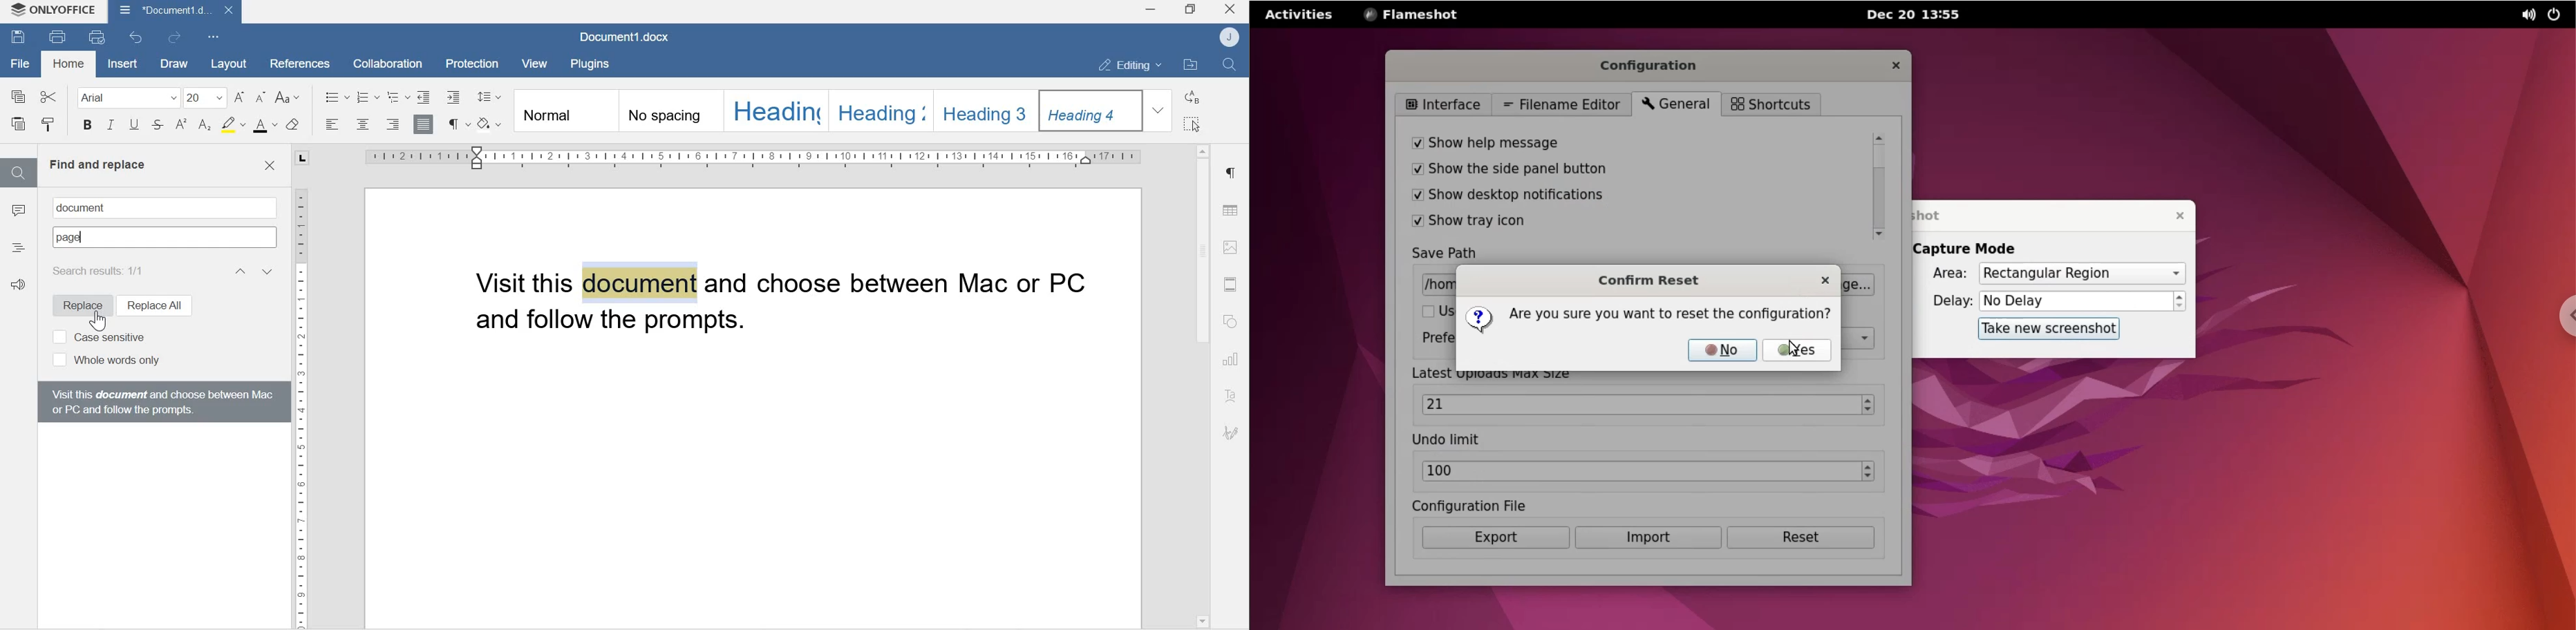 Image resolution: width=2576 pixels, height=644 pixels. I want to click on Replace all, so click(153, 305).